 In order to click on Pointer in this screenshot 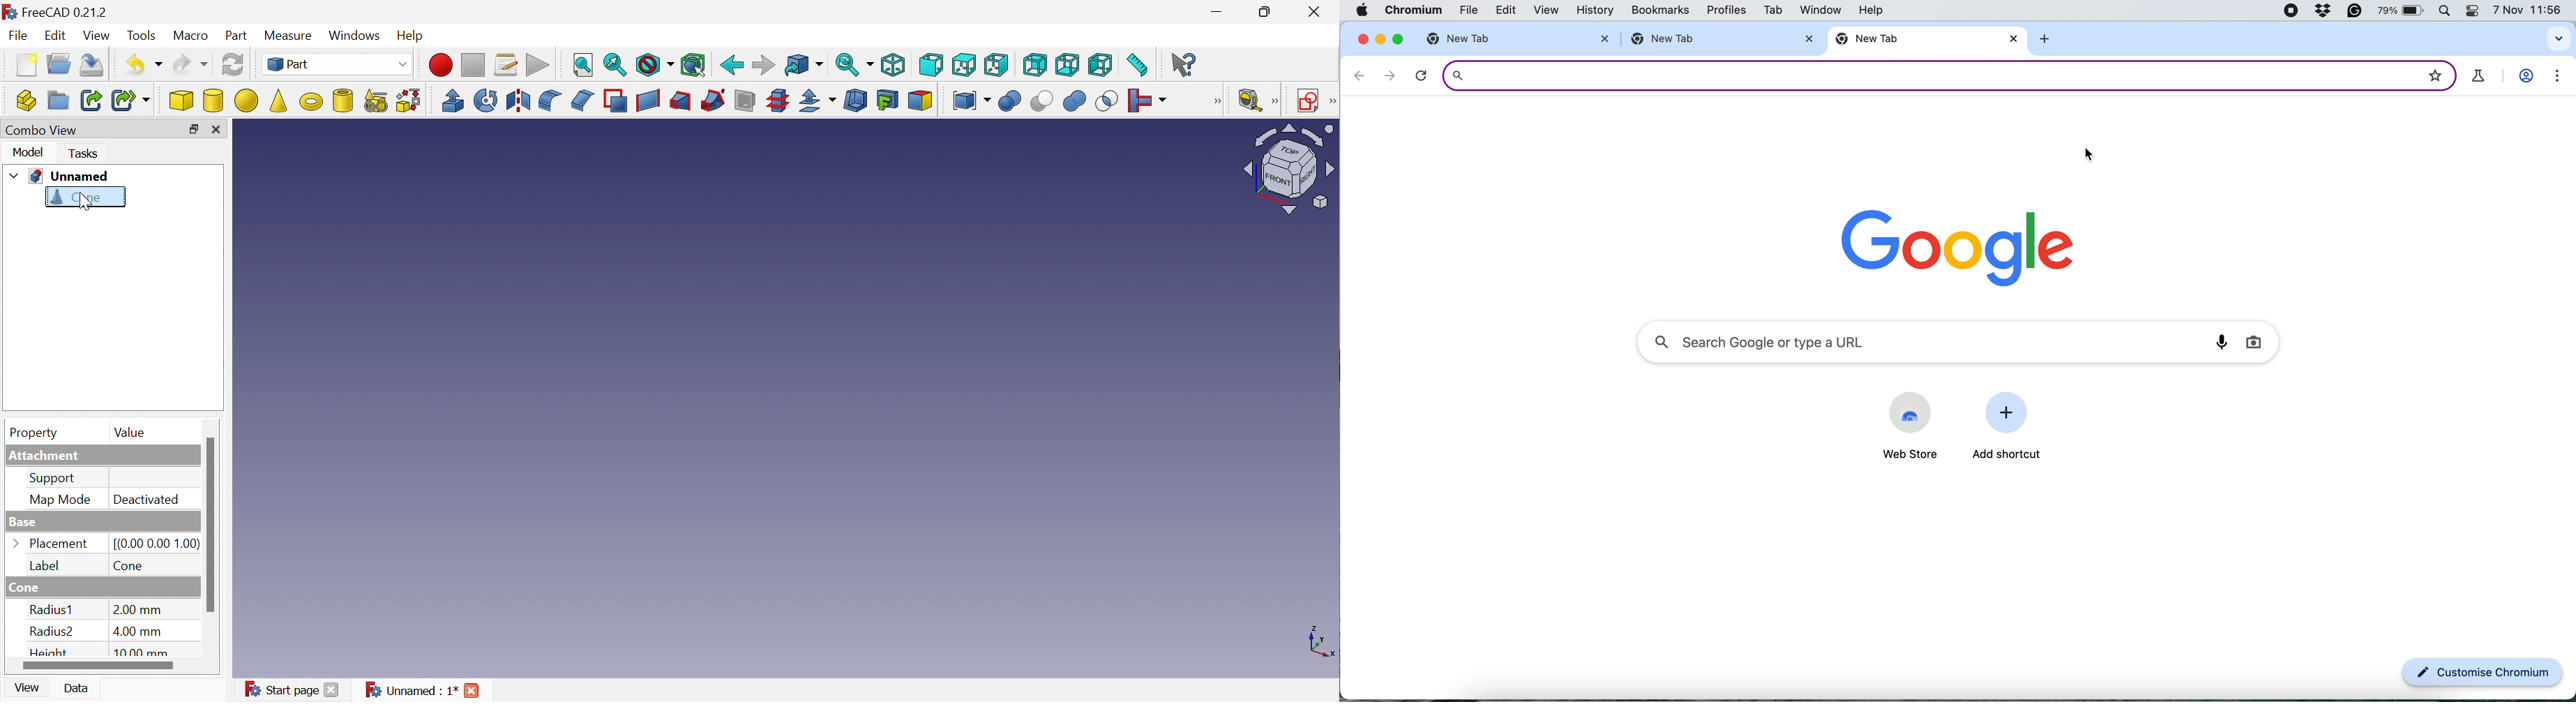, I will do `click(84, 202)`.